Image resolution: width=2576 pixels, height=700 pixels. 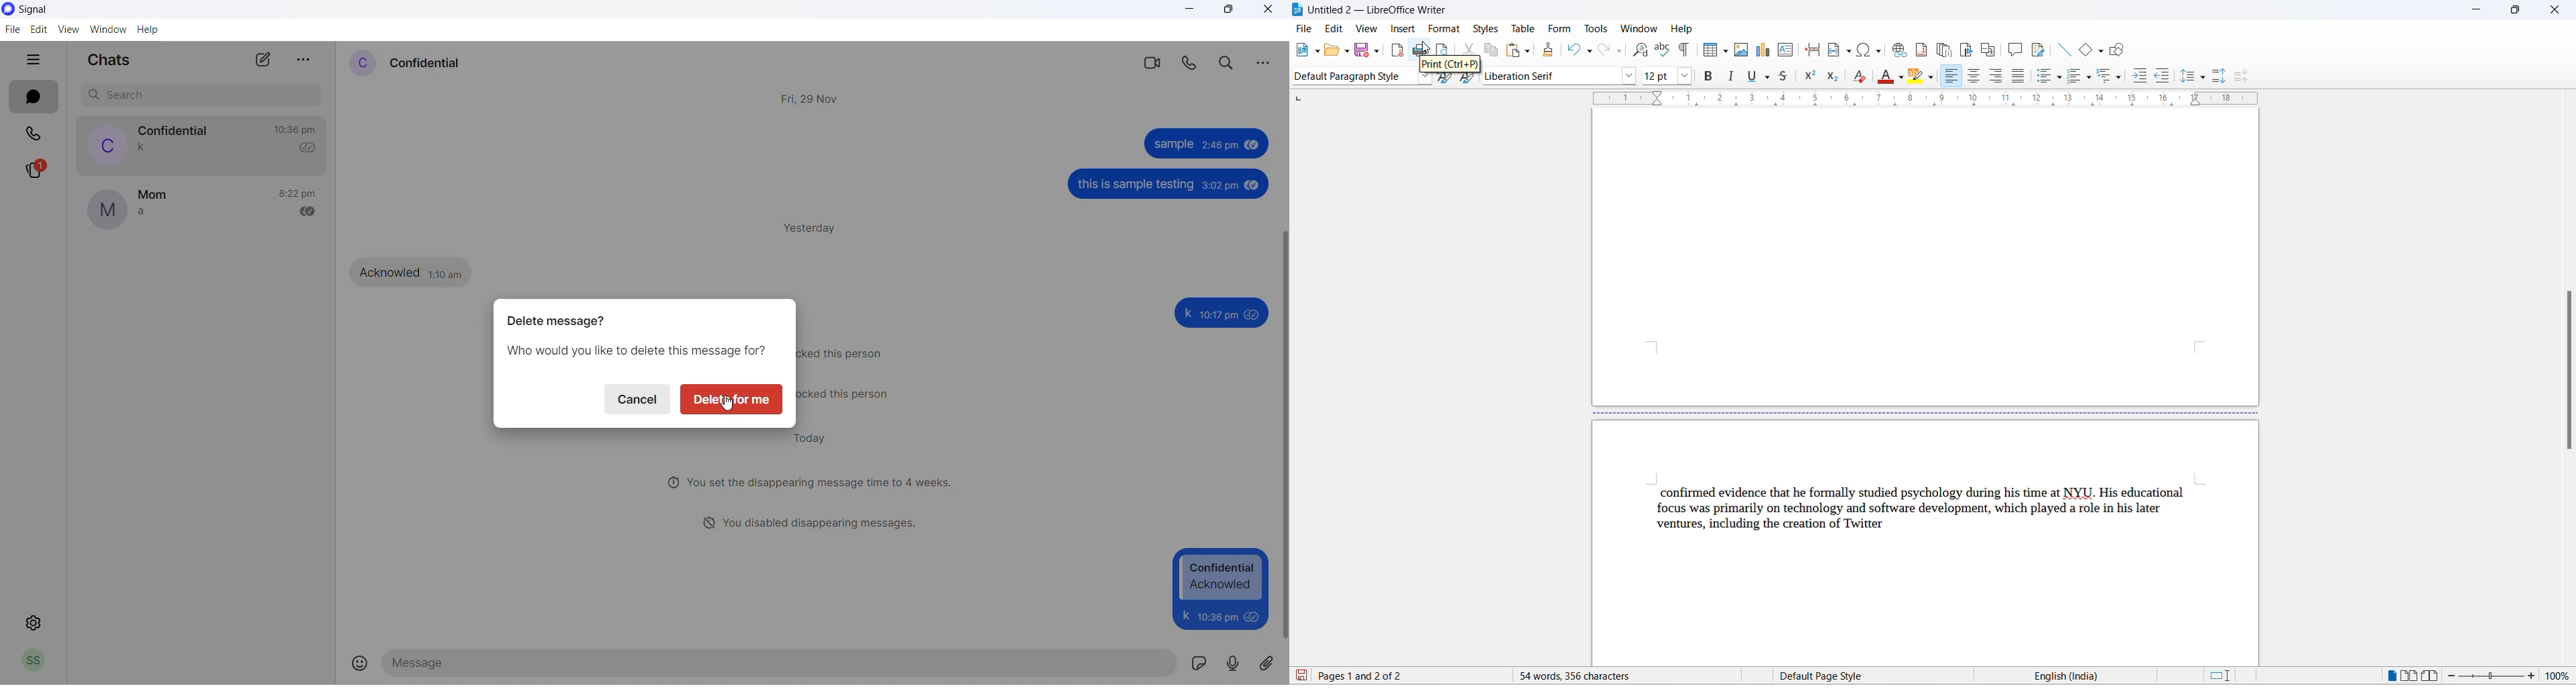 What do you see at coordinates (1638, 28) in the screenshot?
I see `window` at bounding box center [1638, 28].